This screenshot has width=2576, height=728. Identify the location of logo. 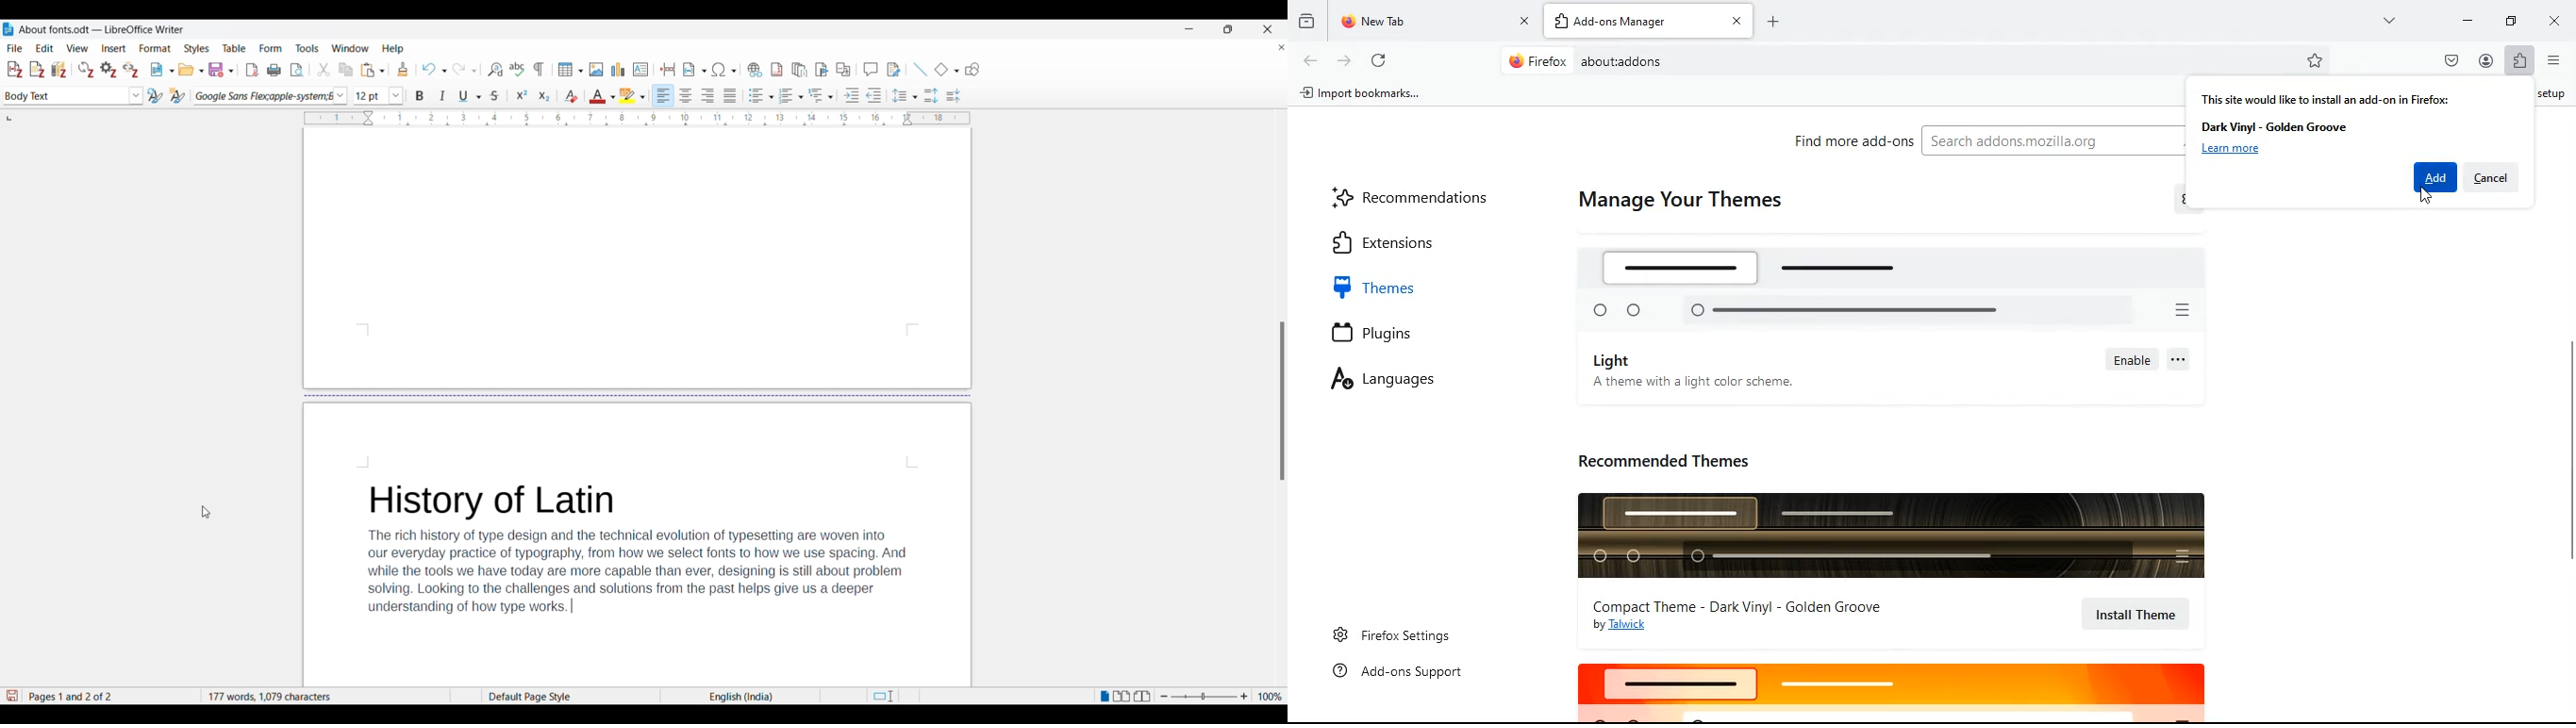
(1887, 534).